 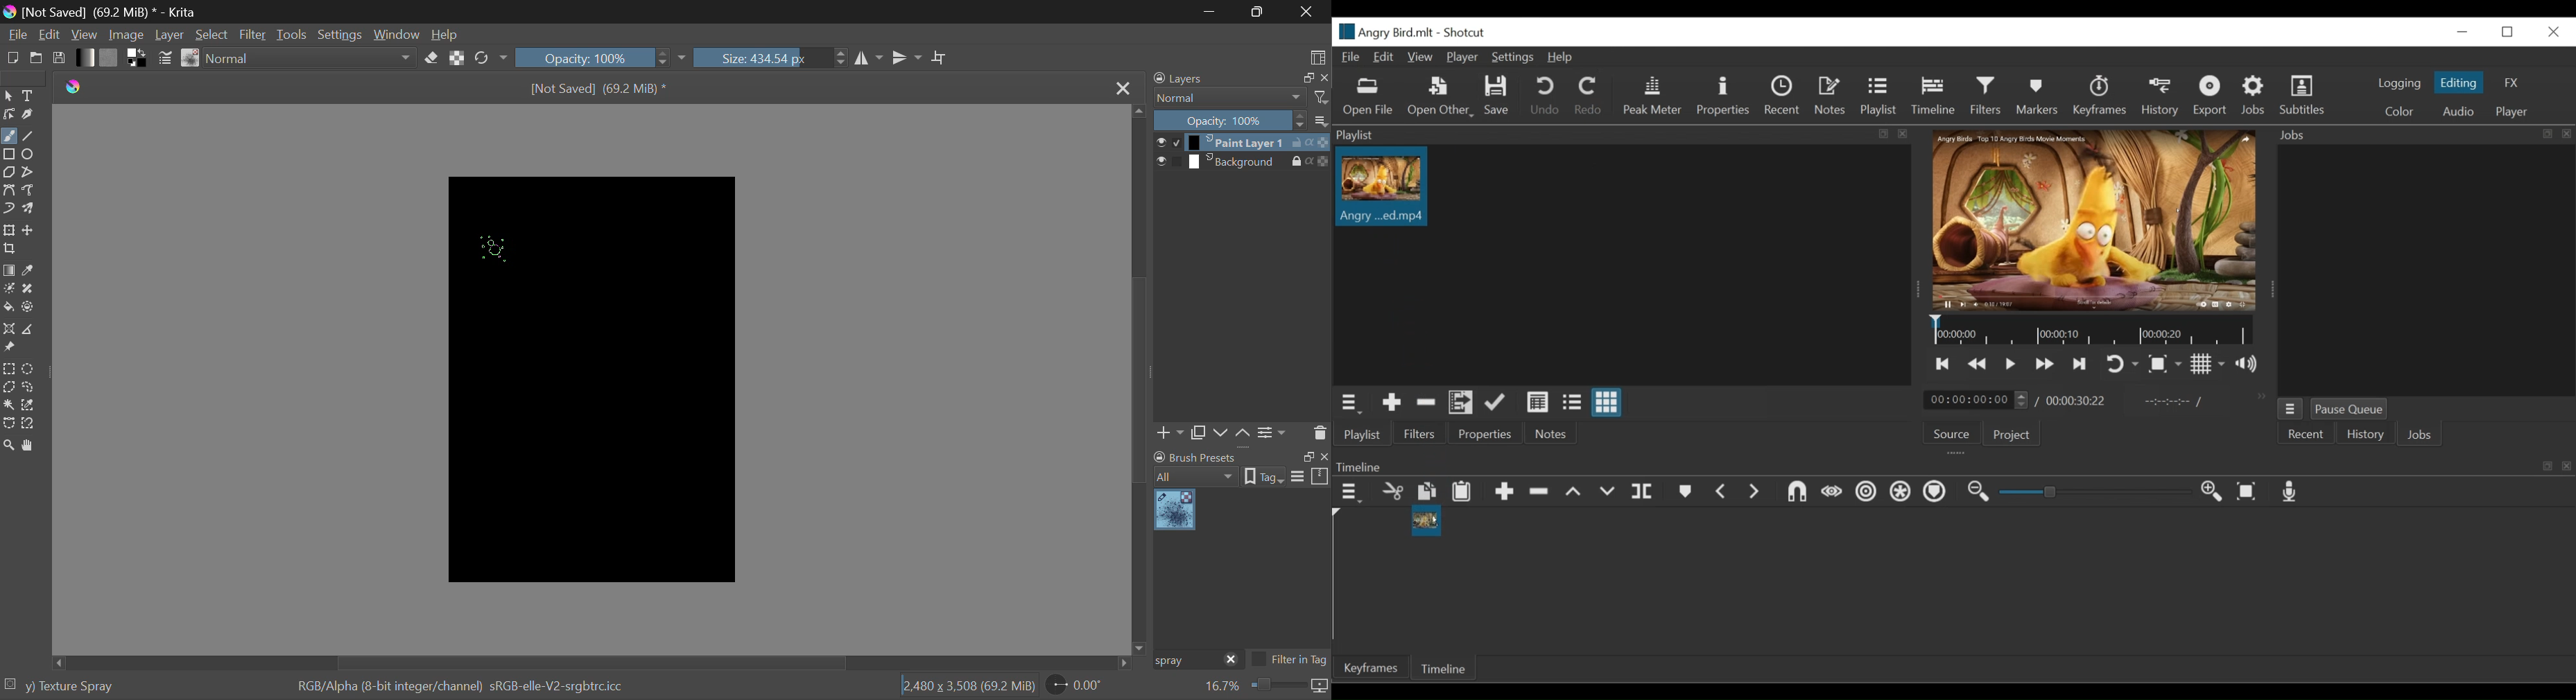 What do you see at coordinates (30, 114) in the screenshot?
I see `Calligraphic Tool` at bounding box center [30, 114].